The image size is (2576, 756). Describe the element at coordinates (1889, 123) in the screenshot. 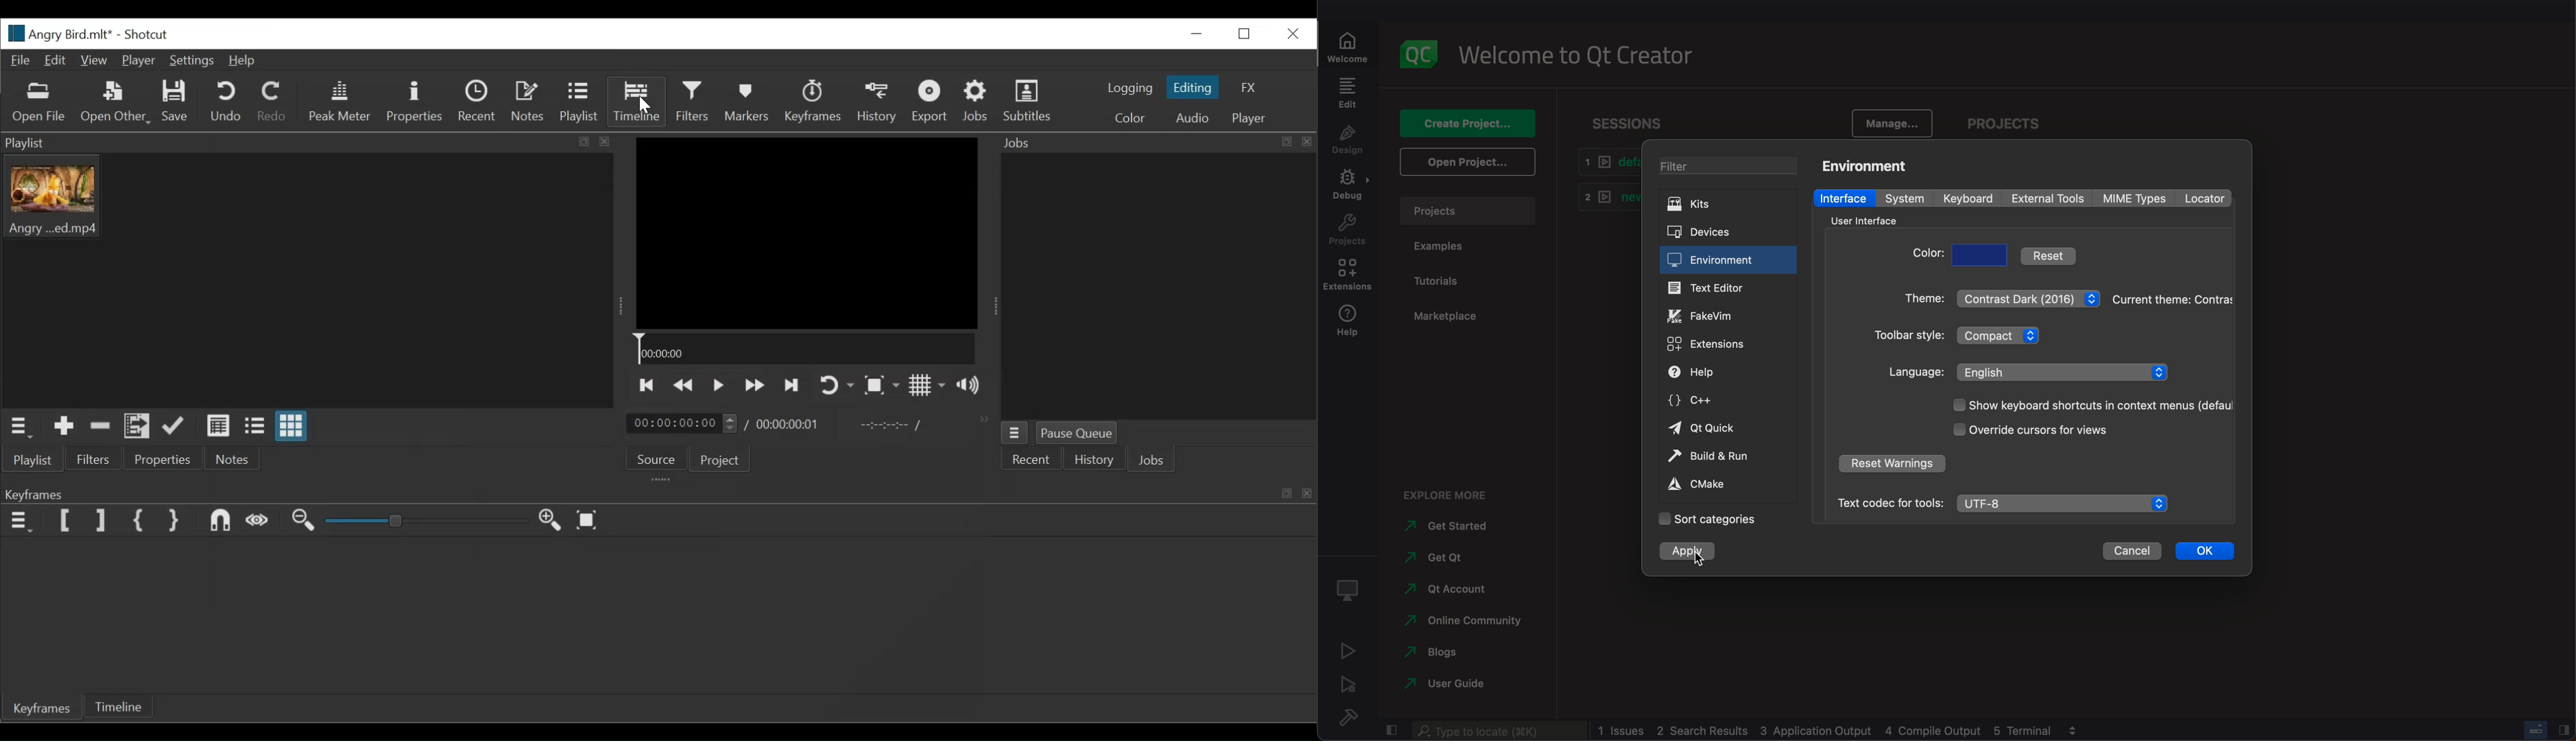

I see `manage` at that location.